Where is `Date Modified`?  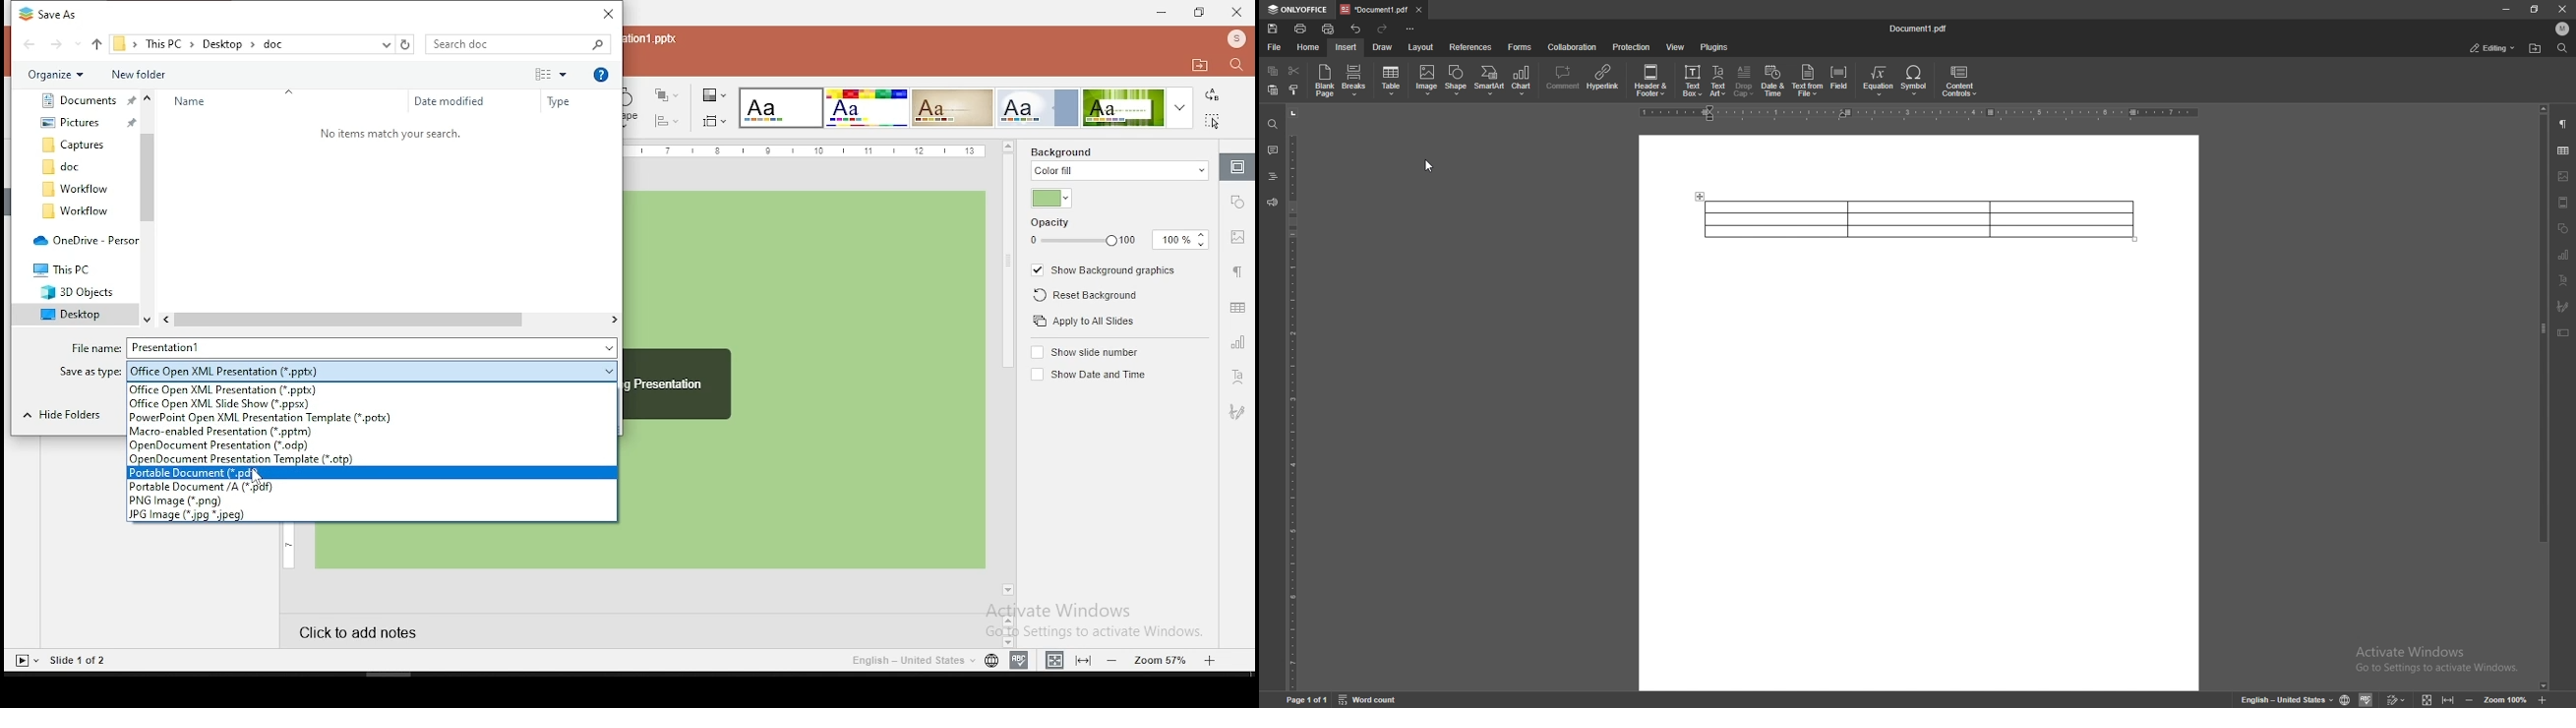
Date Modified is located at coordinates (449, 100).